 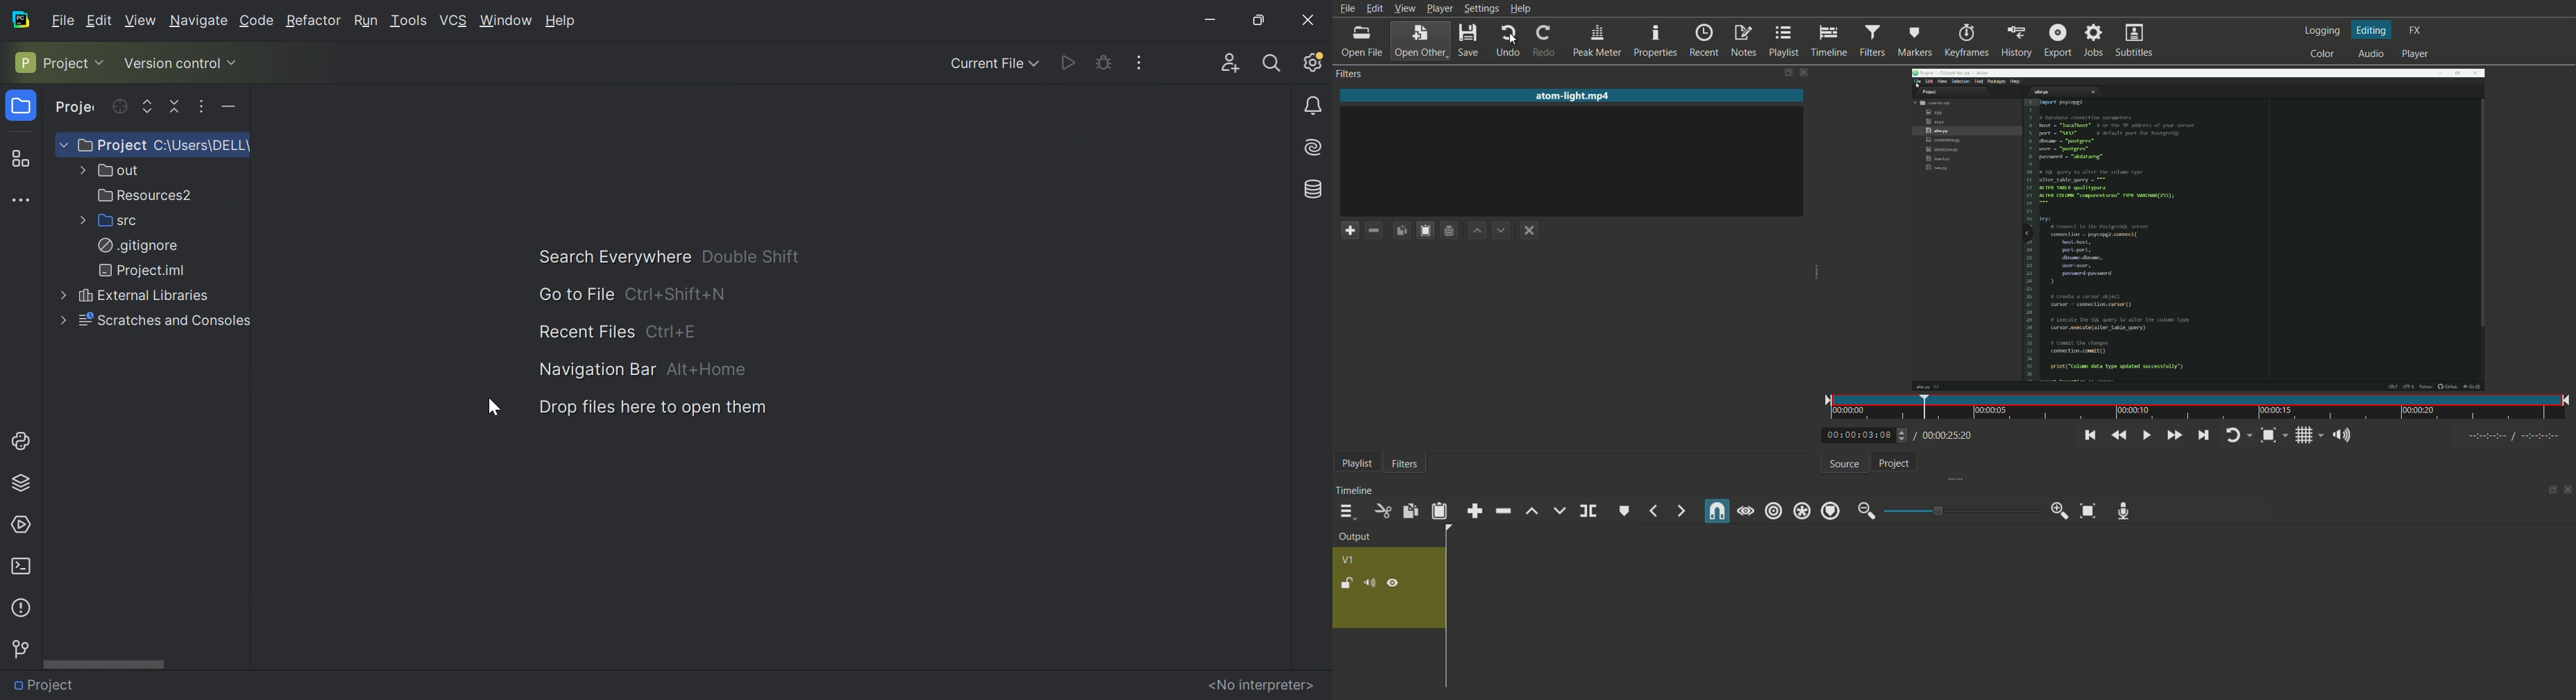 I want to click on file name, so click(x=1575, y=97).